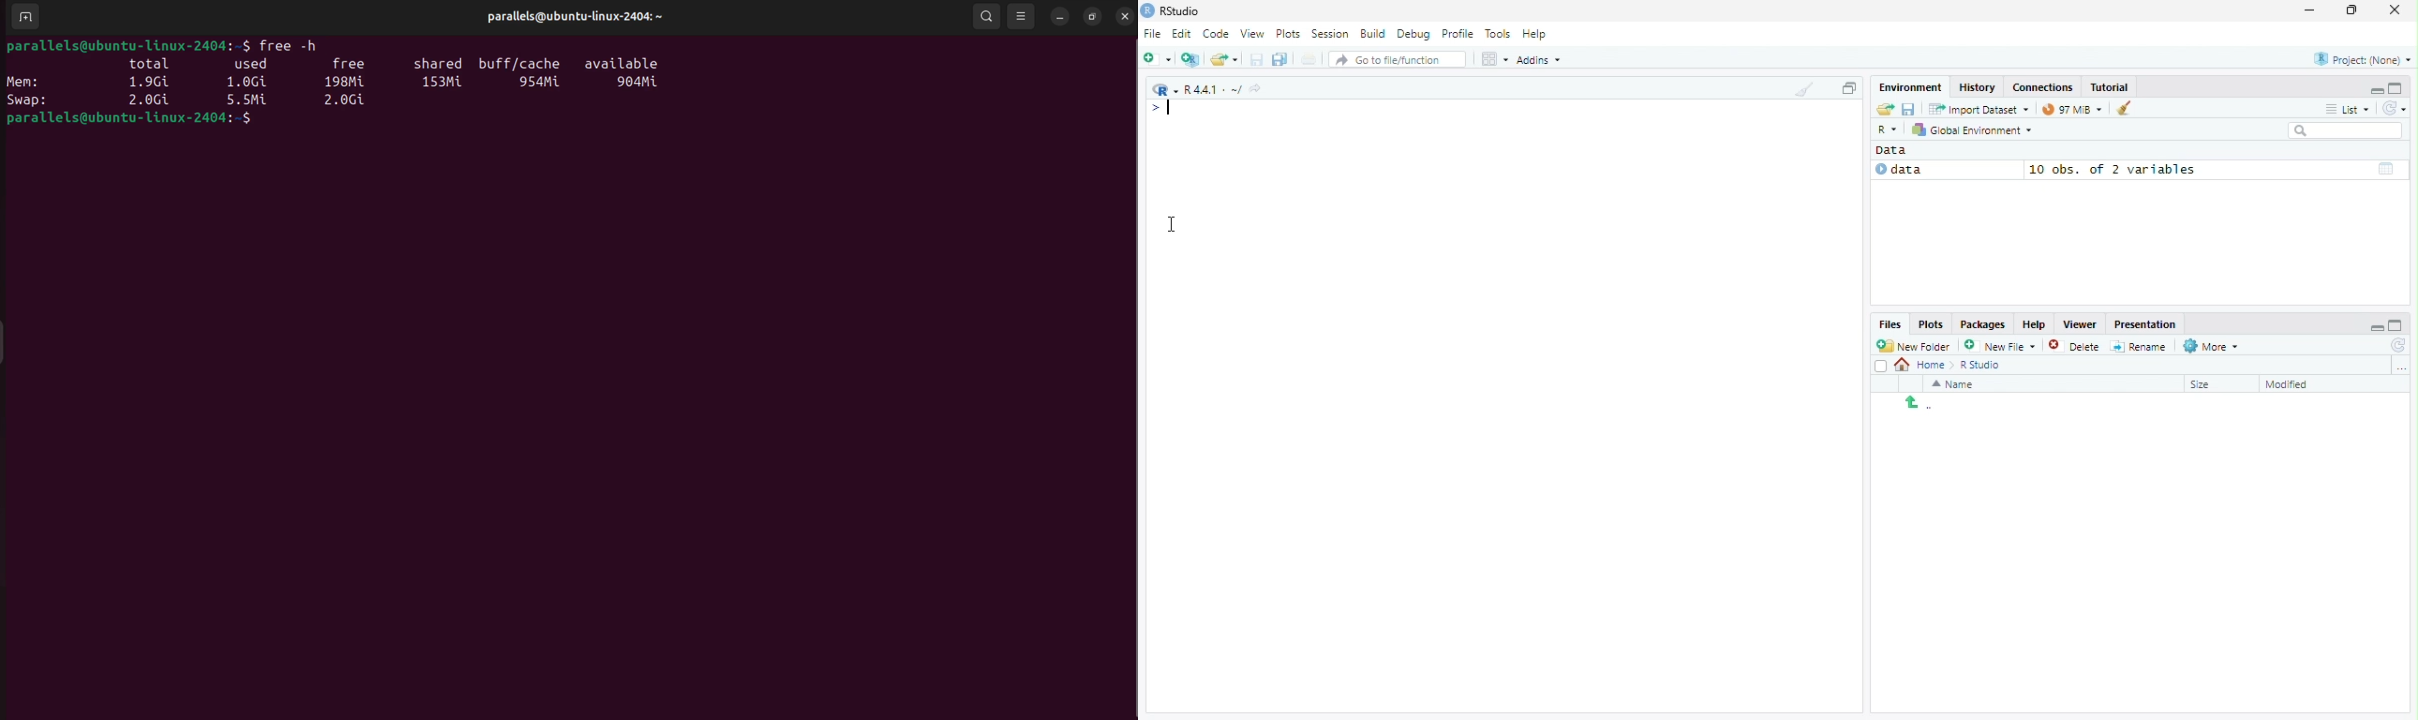  I want to click on Profile, so click(1461, 34).